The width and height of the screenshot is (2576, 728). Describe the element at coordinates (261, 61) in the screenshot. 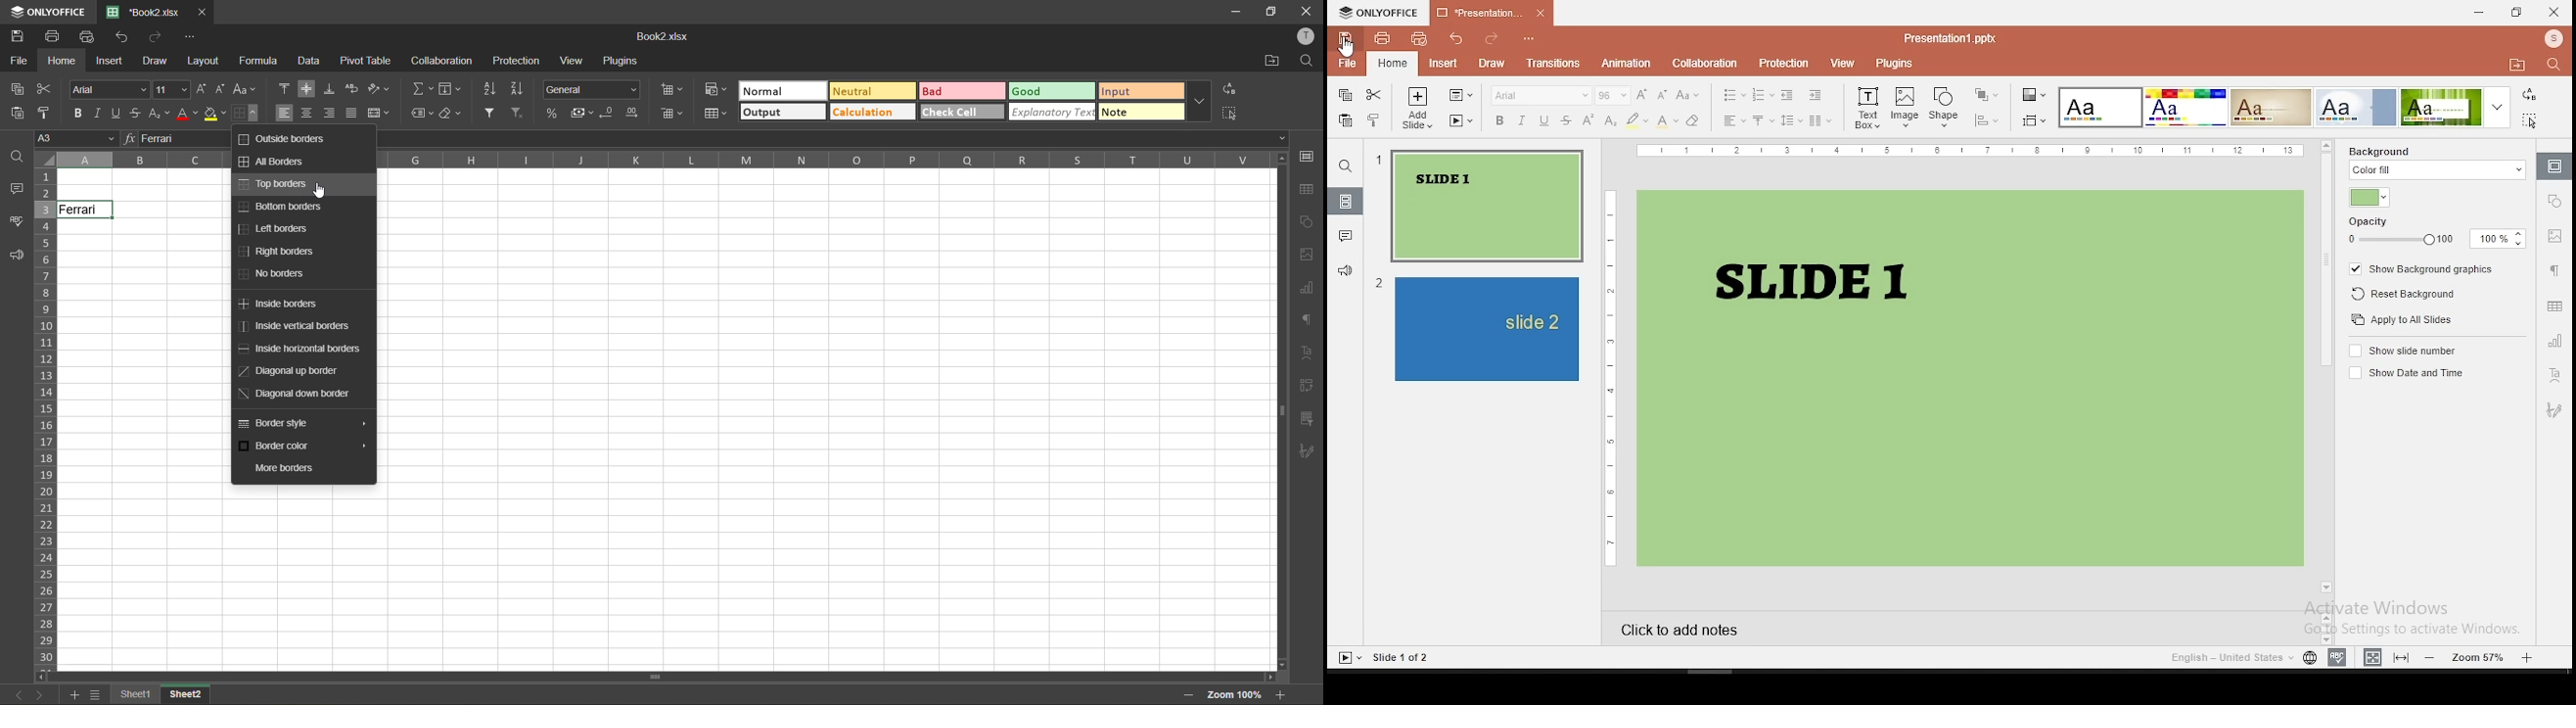

I see `formula` at that location.